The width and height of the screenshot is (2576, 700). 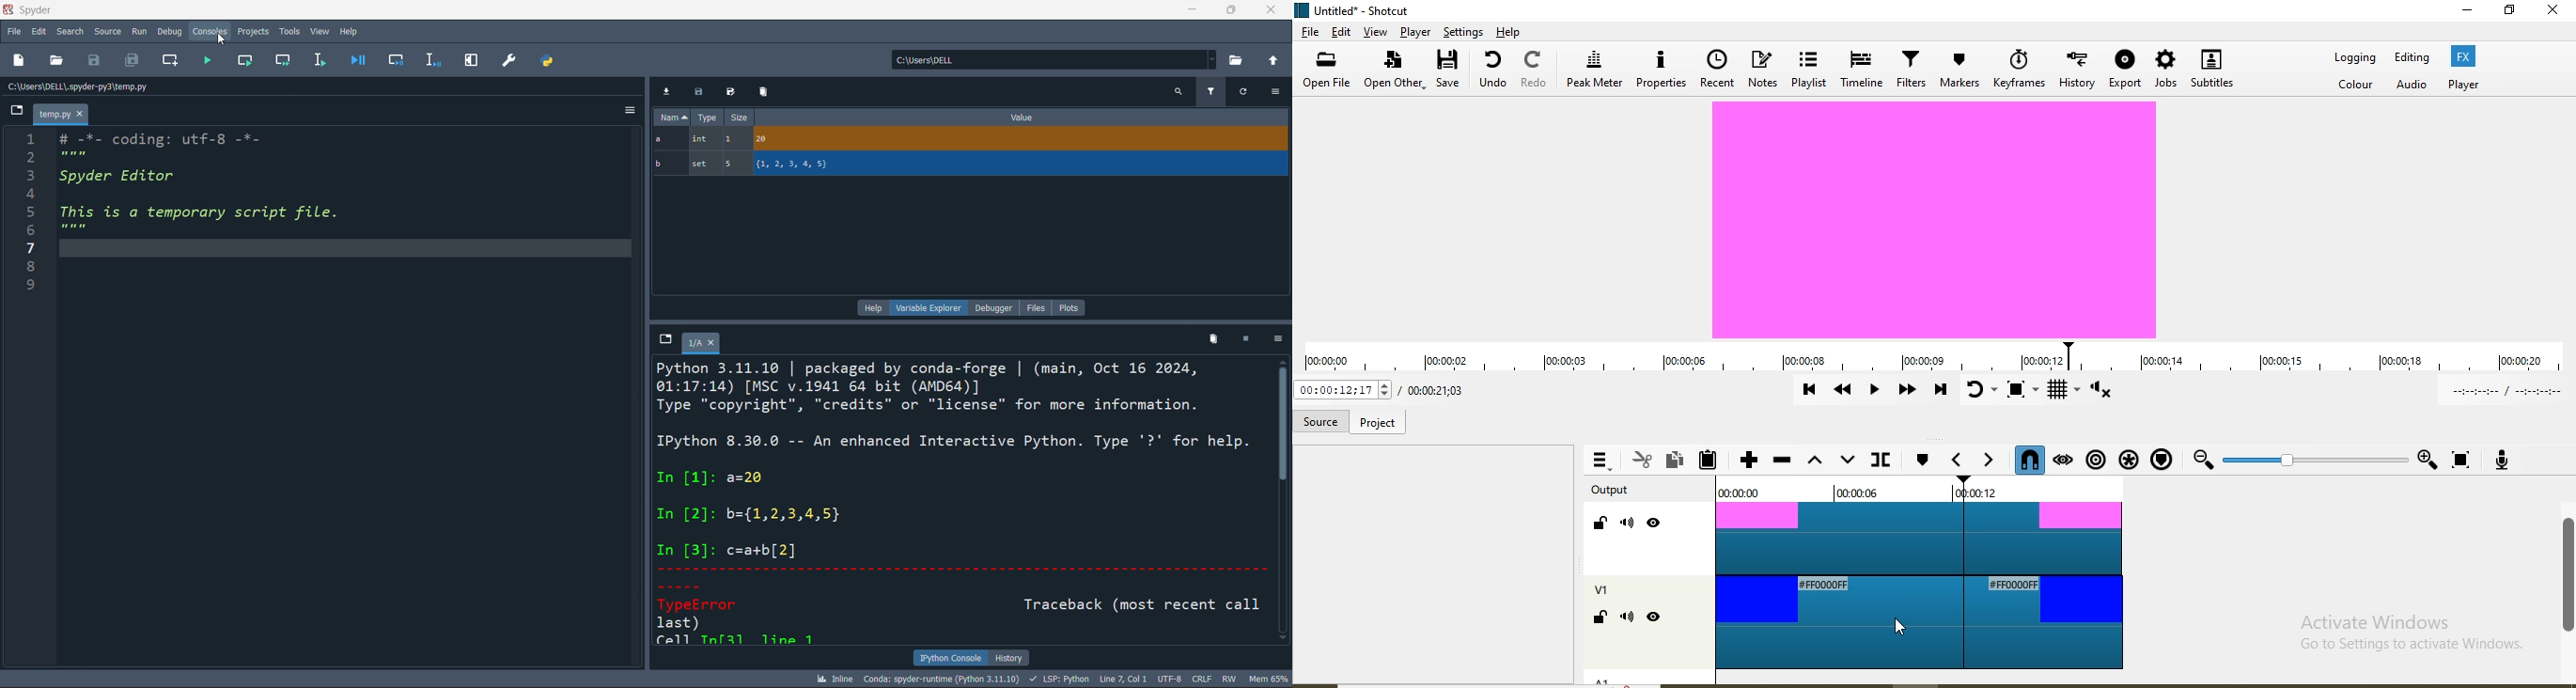 What do you see at coordinates (944, 677) in the screenshot?
I see `CONDA: SPYDER-RUNTIME (PYTHON 3.11.10)` at bounding box center [944, 677].